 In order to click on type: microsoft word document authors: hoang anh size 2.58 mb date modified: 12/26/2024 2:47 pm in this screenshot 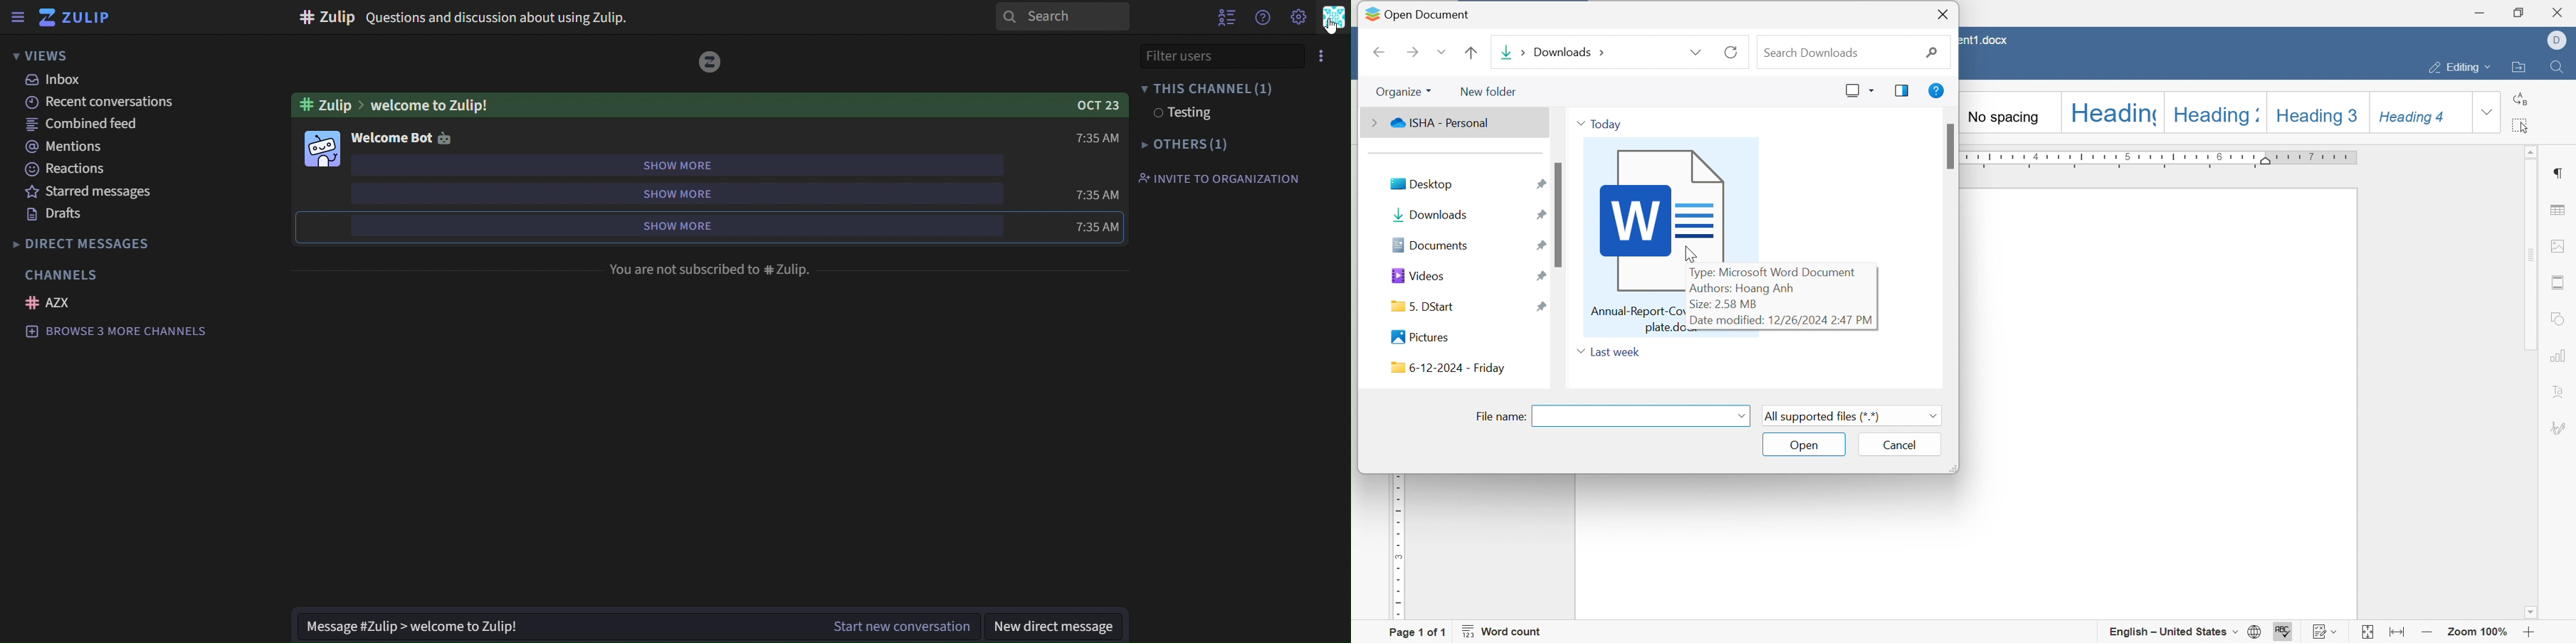, I will do `click(1785, 298)`.